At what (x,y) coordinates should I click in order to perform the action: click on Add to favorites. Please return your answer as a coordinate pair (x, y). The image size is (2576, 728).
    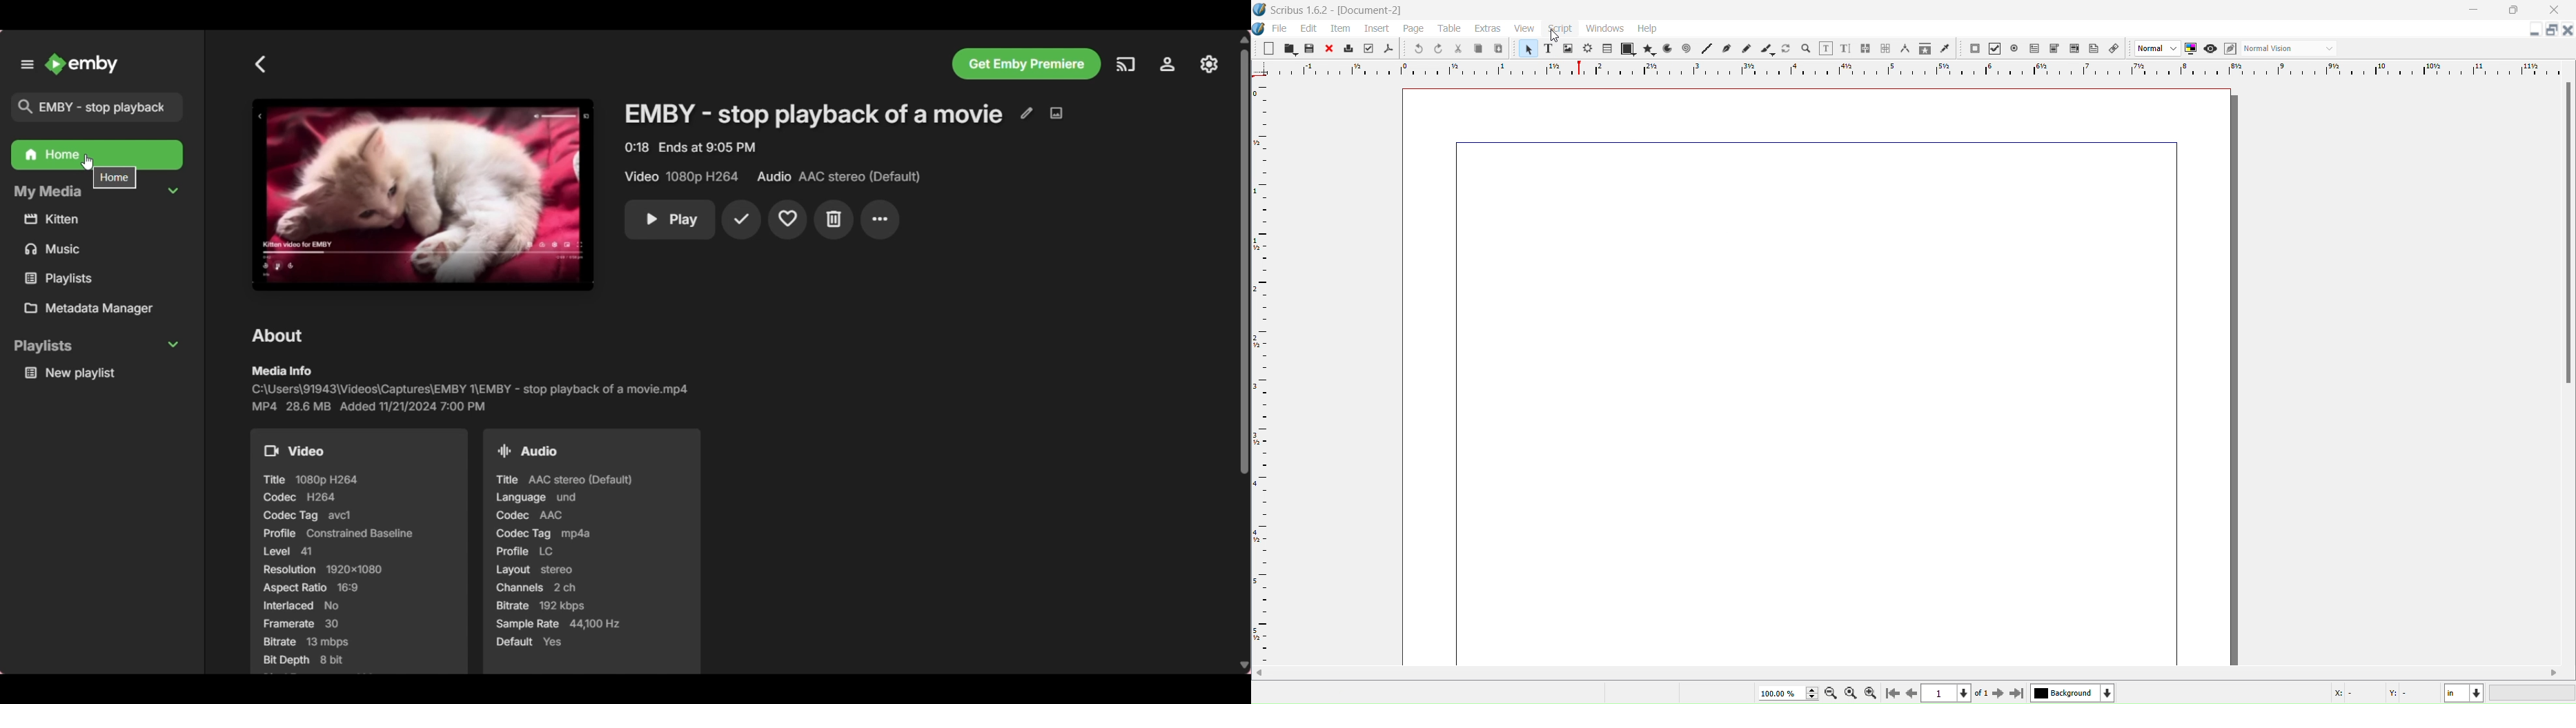
    Looking at the image, I should click on (787, 220).